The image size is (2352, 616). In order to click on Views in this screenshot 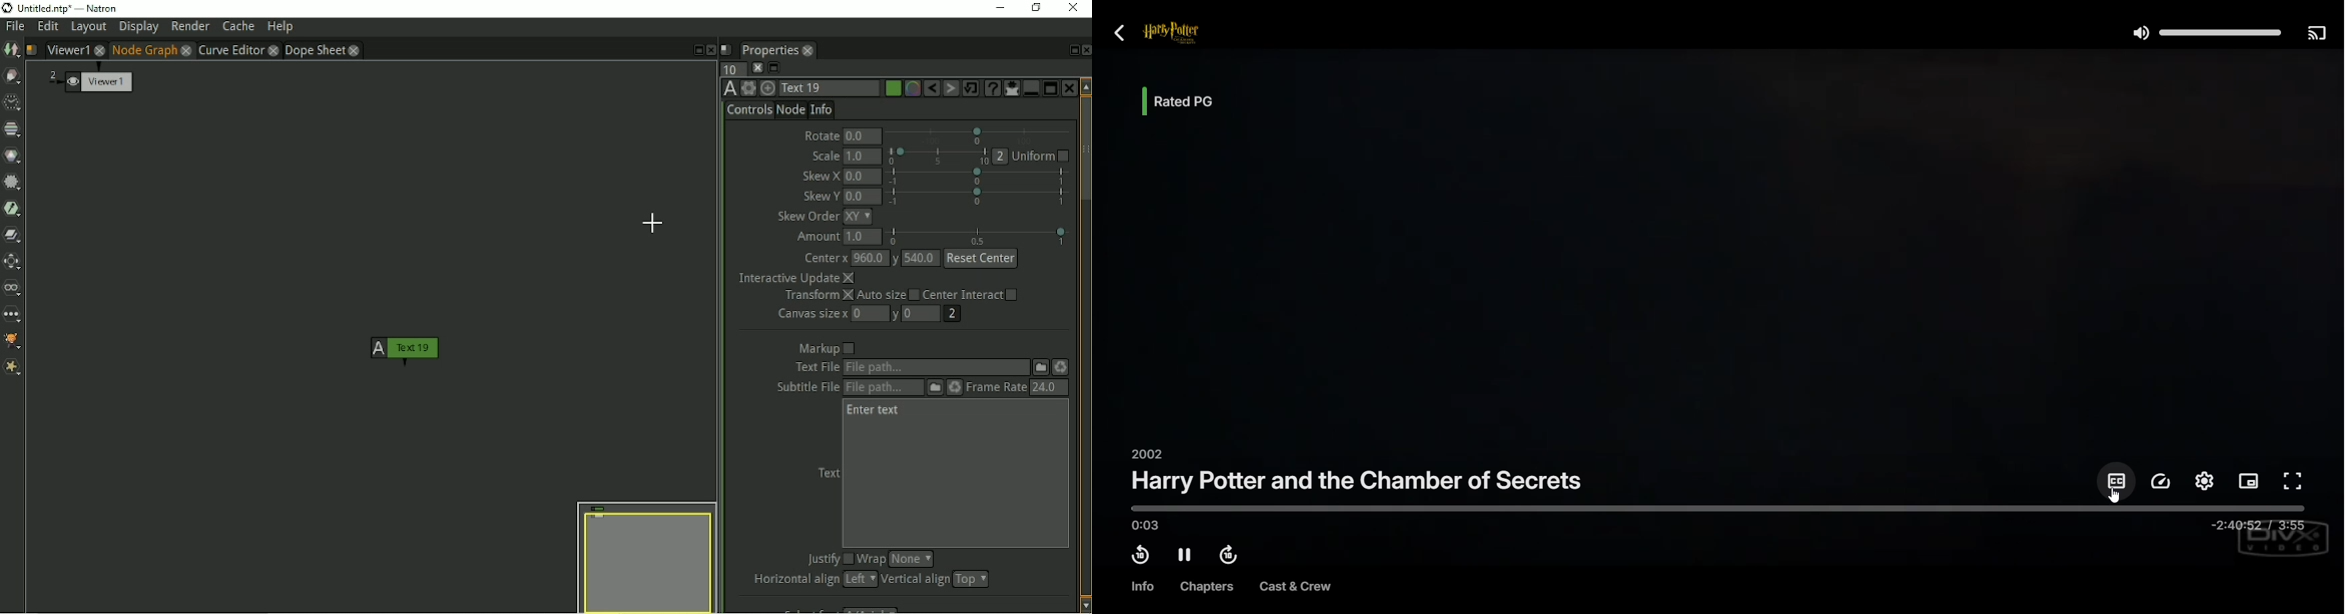, I will do `click(14, 288)`.